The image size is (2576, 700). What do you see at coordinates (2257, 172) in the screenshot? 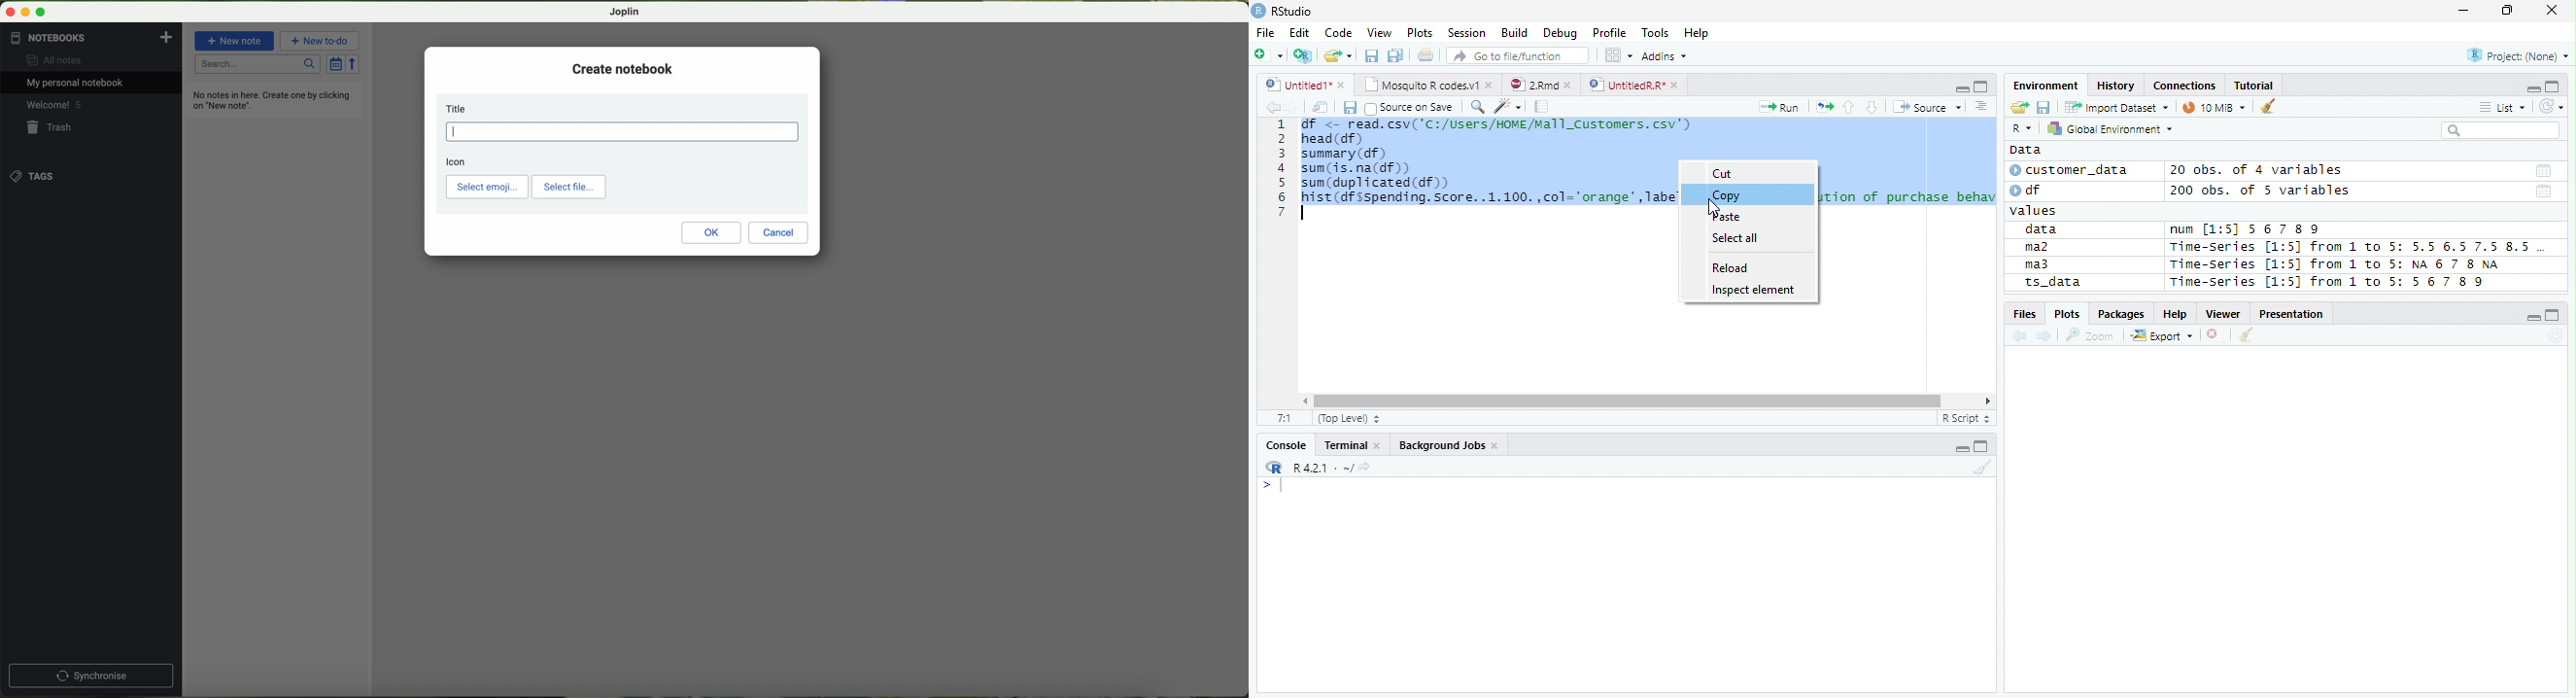
I see `20 obs. of 4 variables` at bounding box center [2257, 172].